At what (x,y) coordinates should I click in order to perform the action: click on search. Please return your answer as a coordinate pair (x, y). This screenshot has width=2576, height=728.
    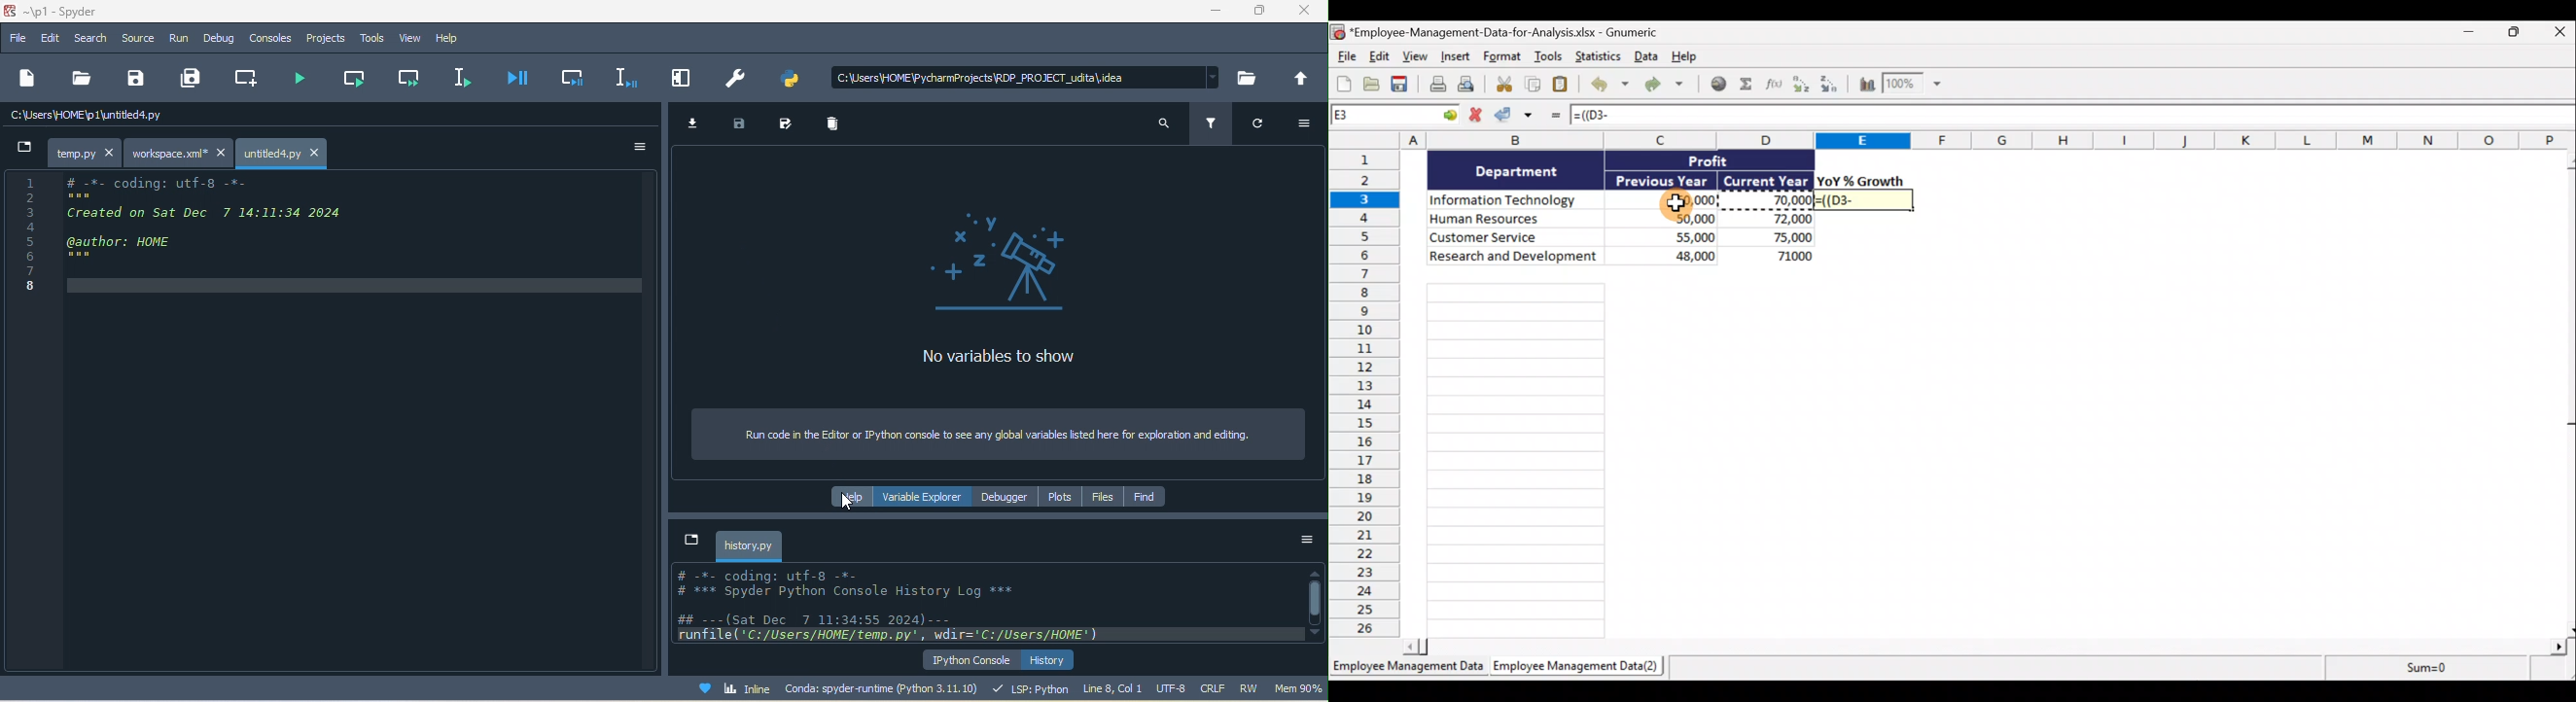
    Looking at the image, I should click on (1157, 124).